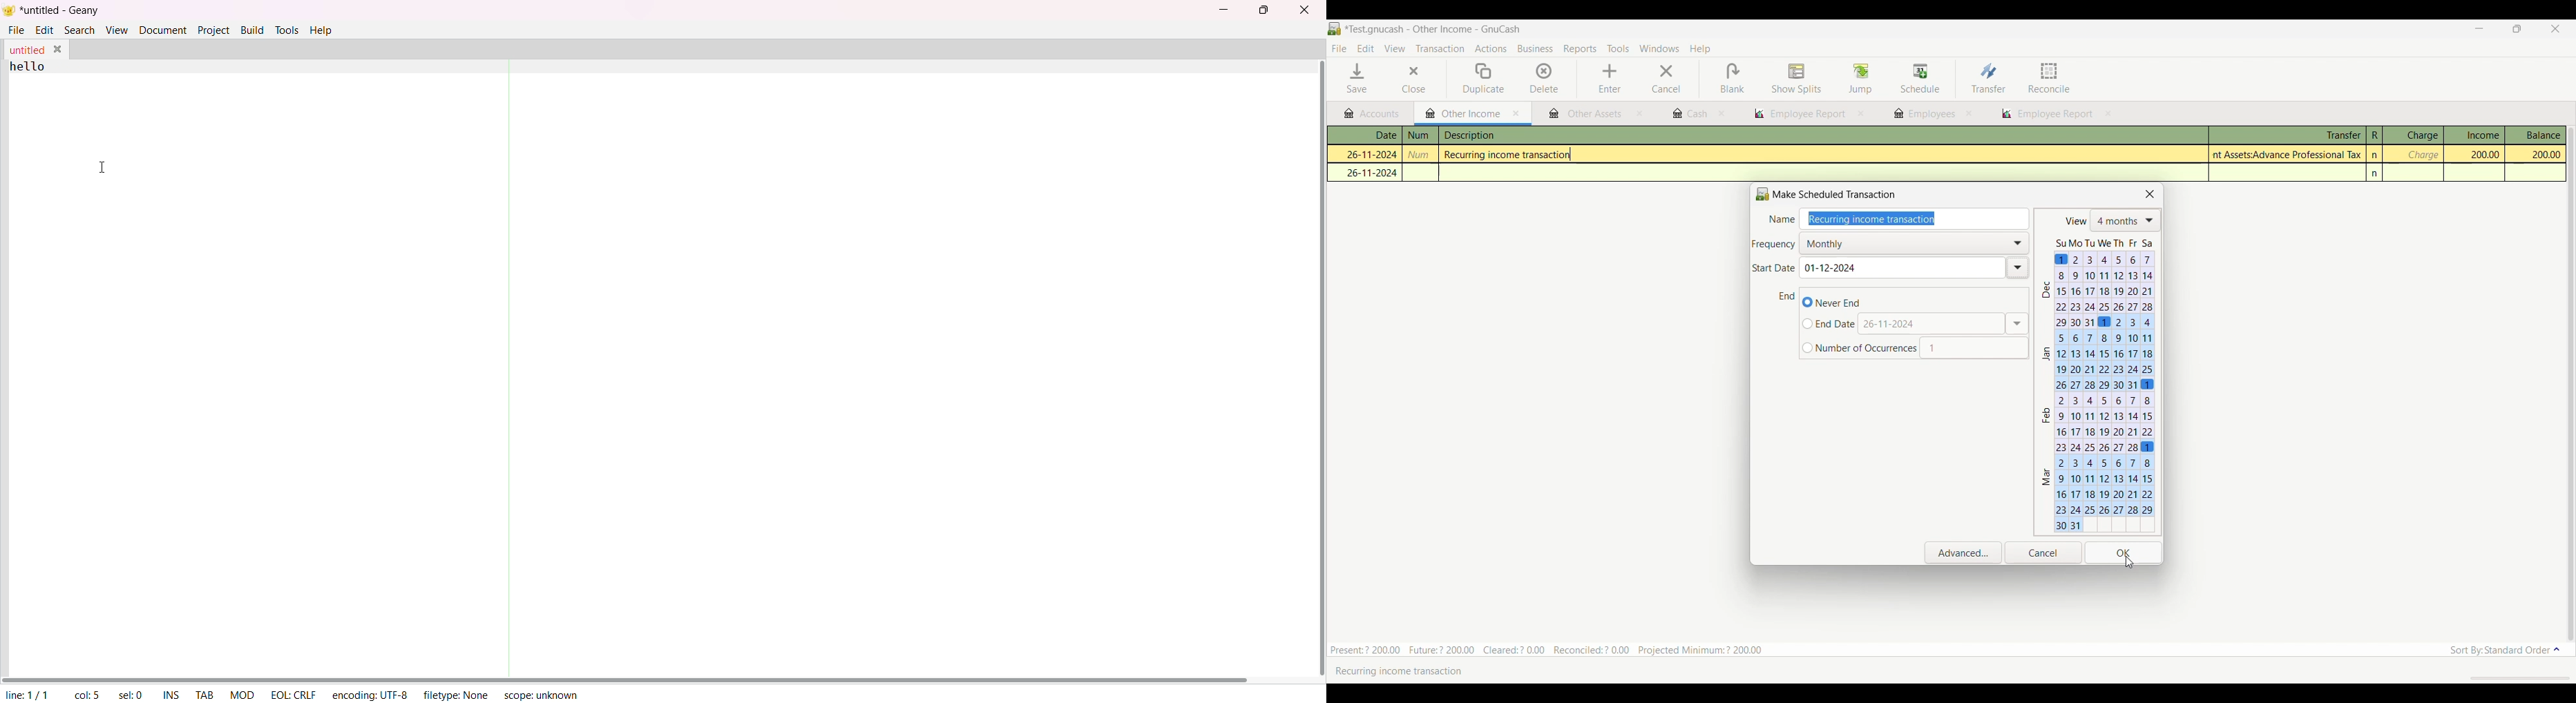 The height and width of the screenshot is (728, 2576). Describe the element at coordinates (1701, 49) in the screenshot. I see `Help menu` at that location.